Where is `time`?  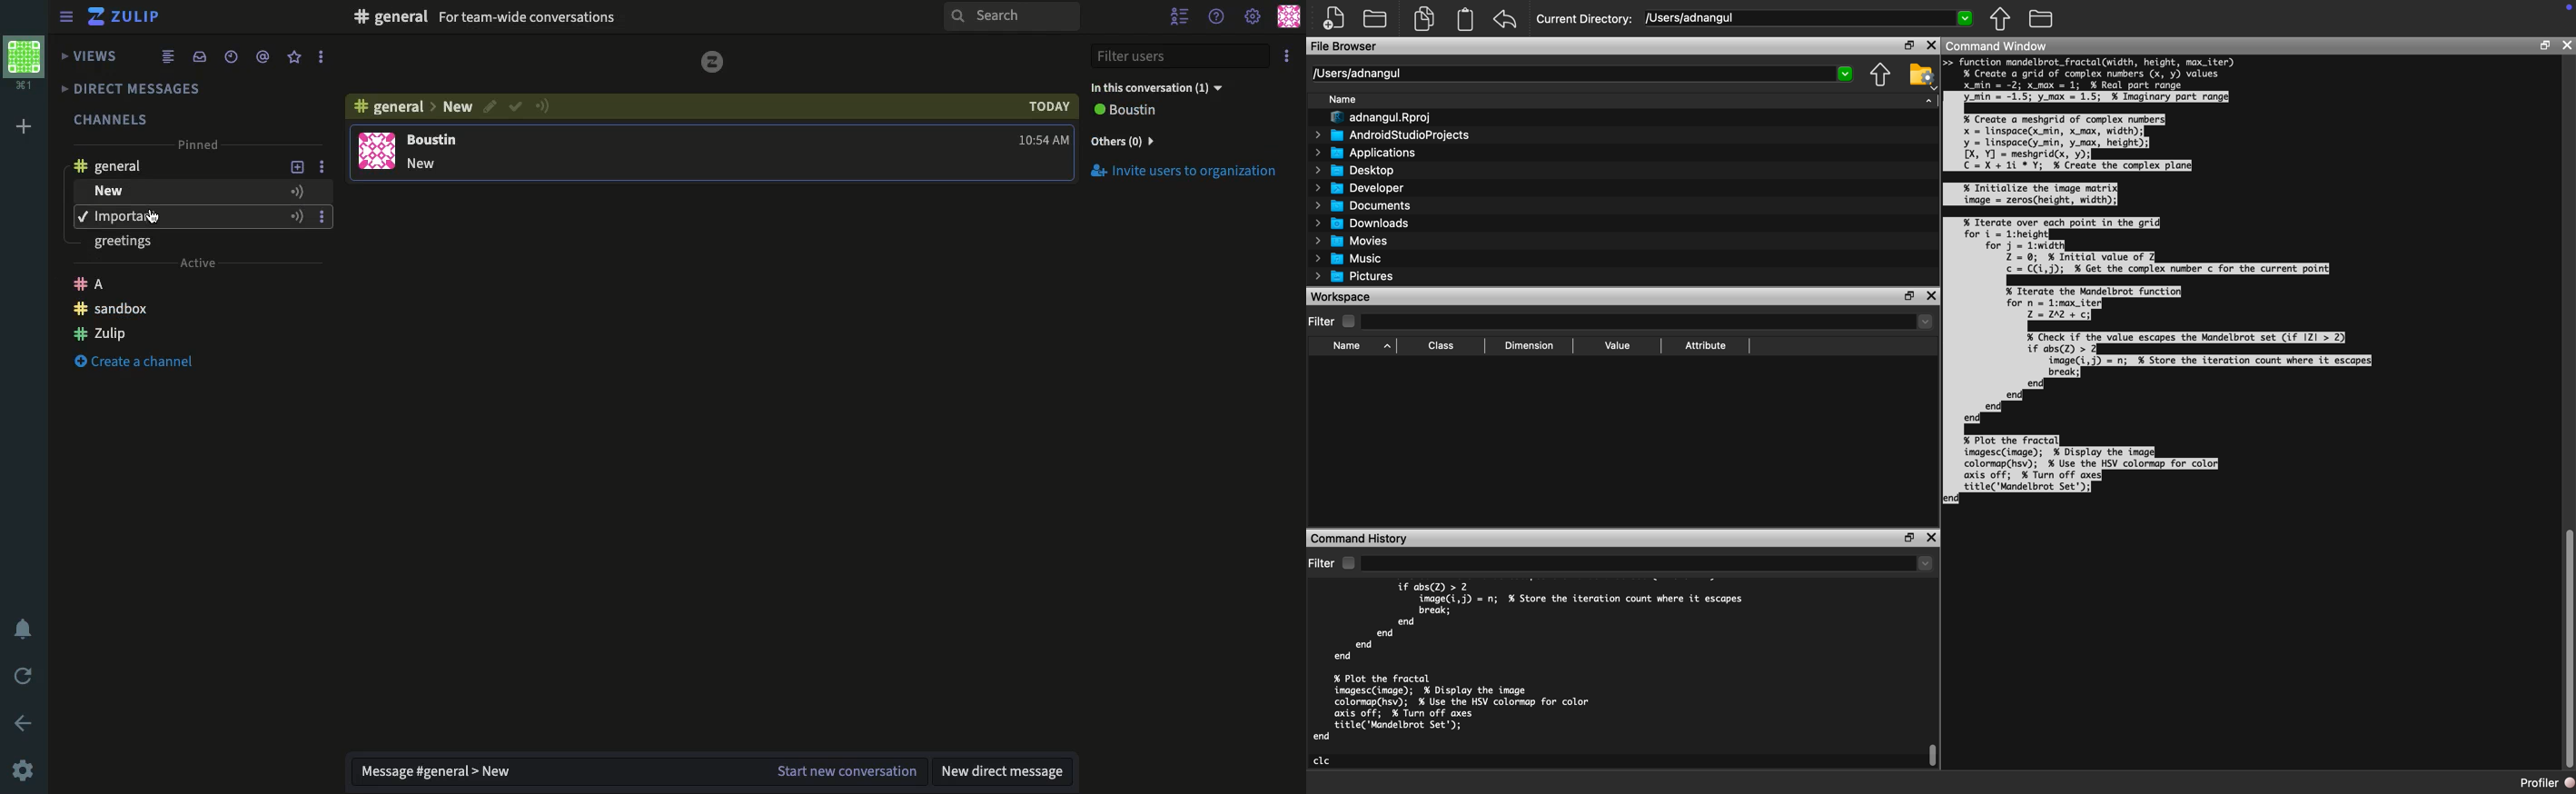 time is located at coordinates (1038, 141).